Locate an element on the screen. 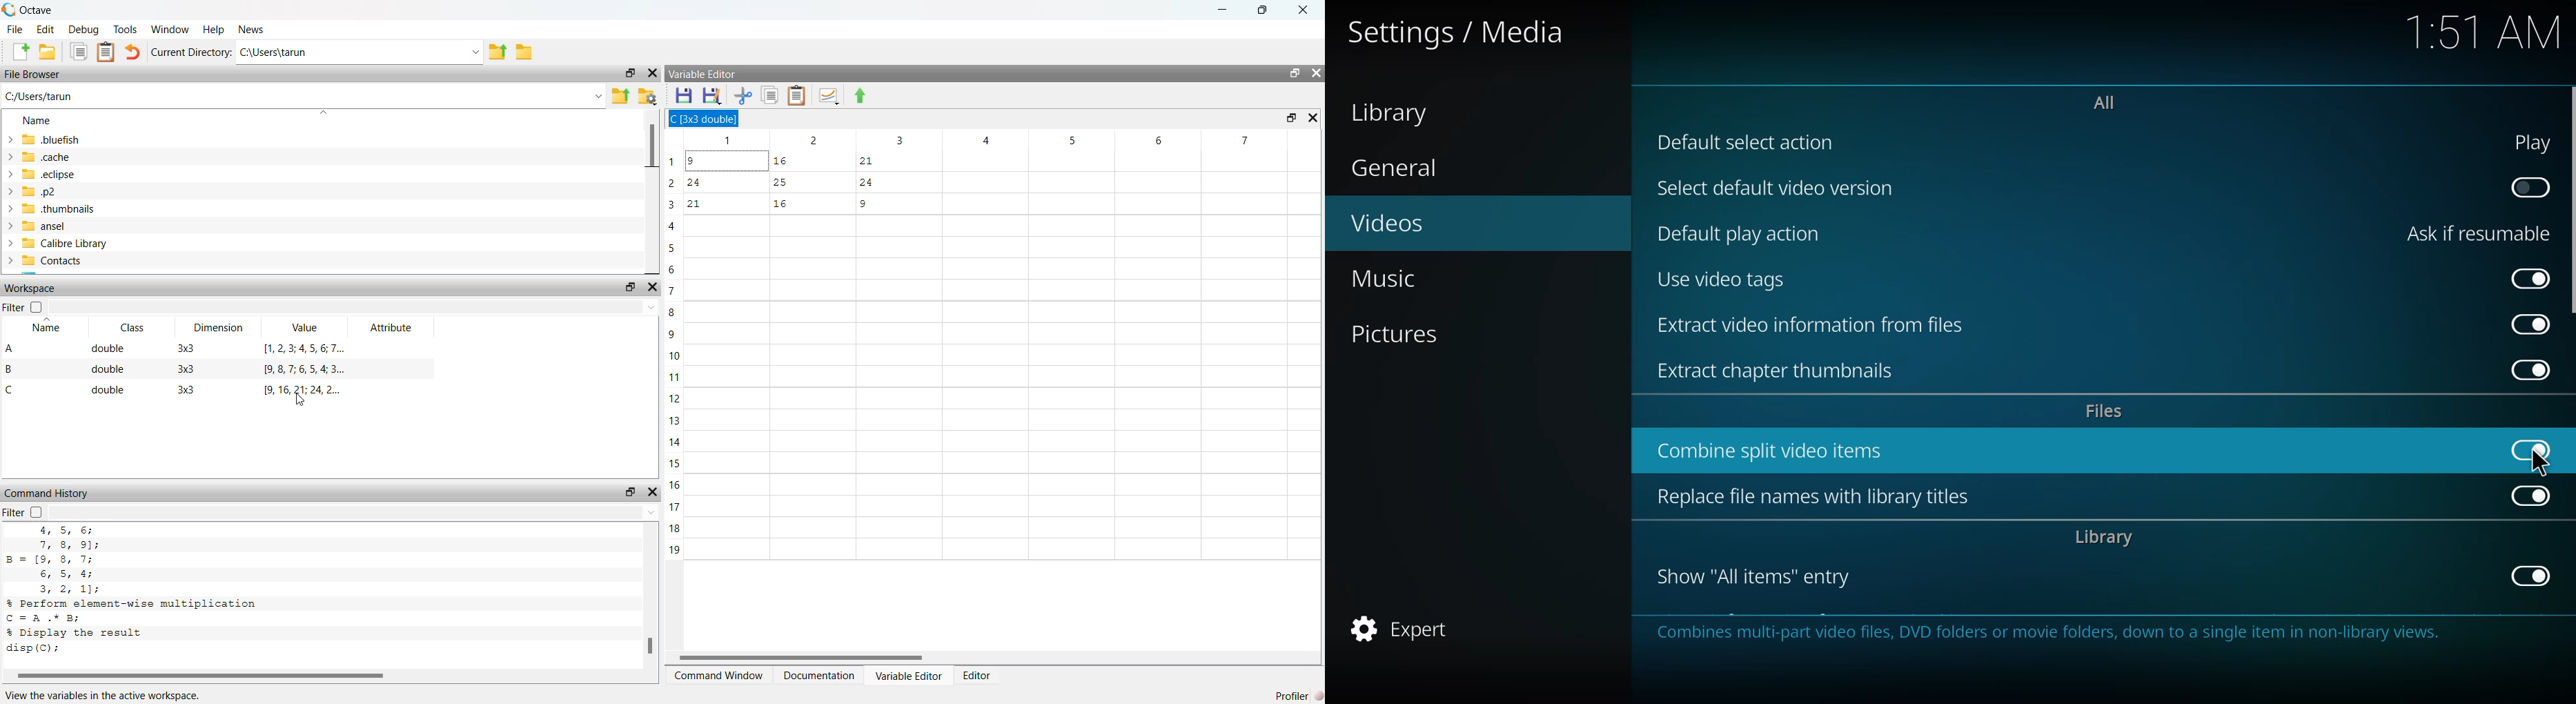  Close is located at coordinates (651, 493).